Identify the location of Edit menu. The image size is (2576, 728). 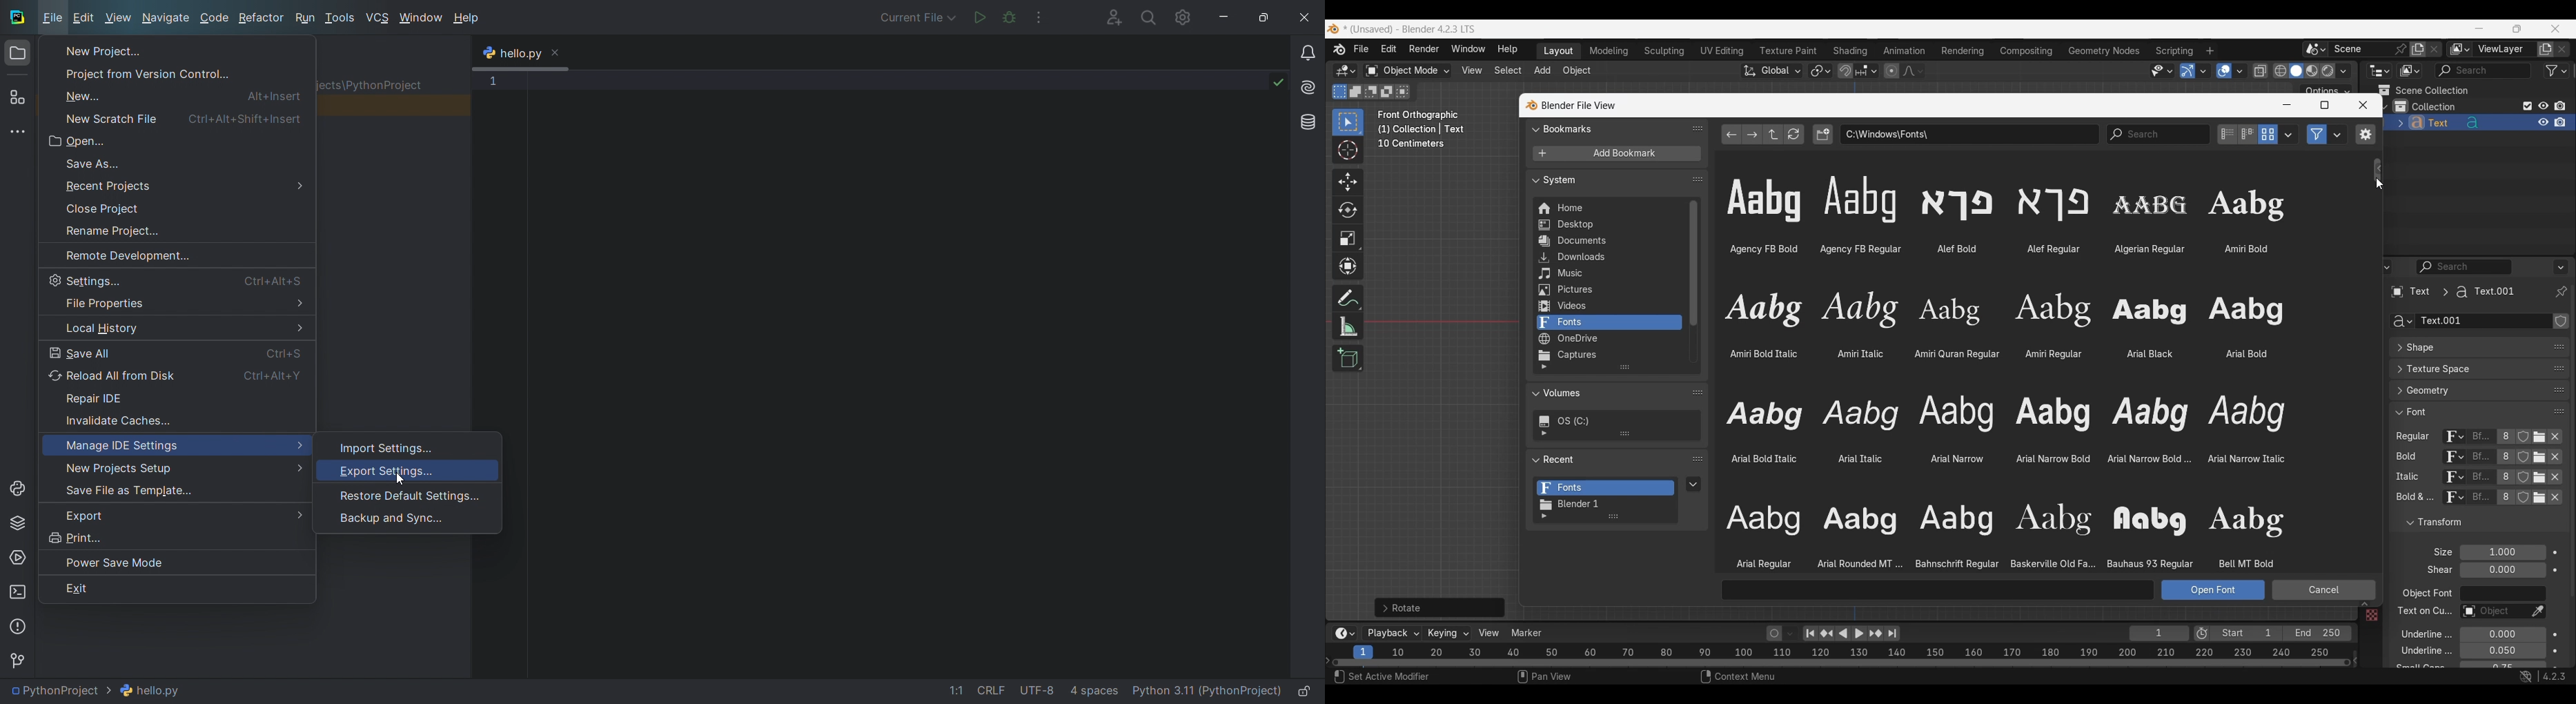
(1389, 50).